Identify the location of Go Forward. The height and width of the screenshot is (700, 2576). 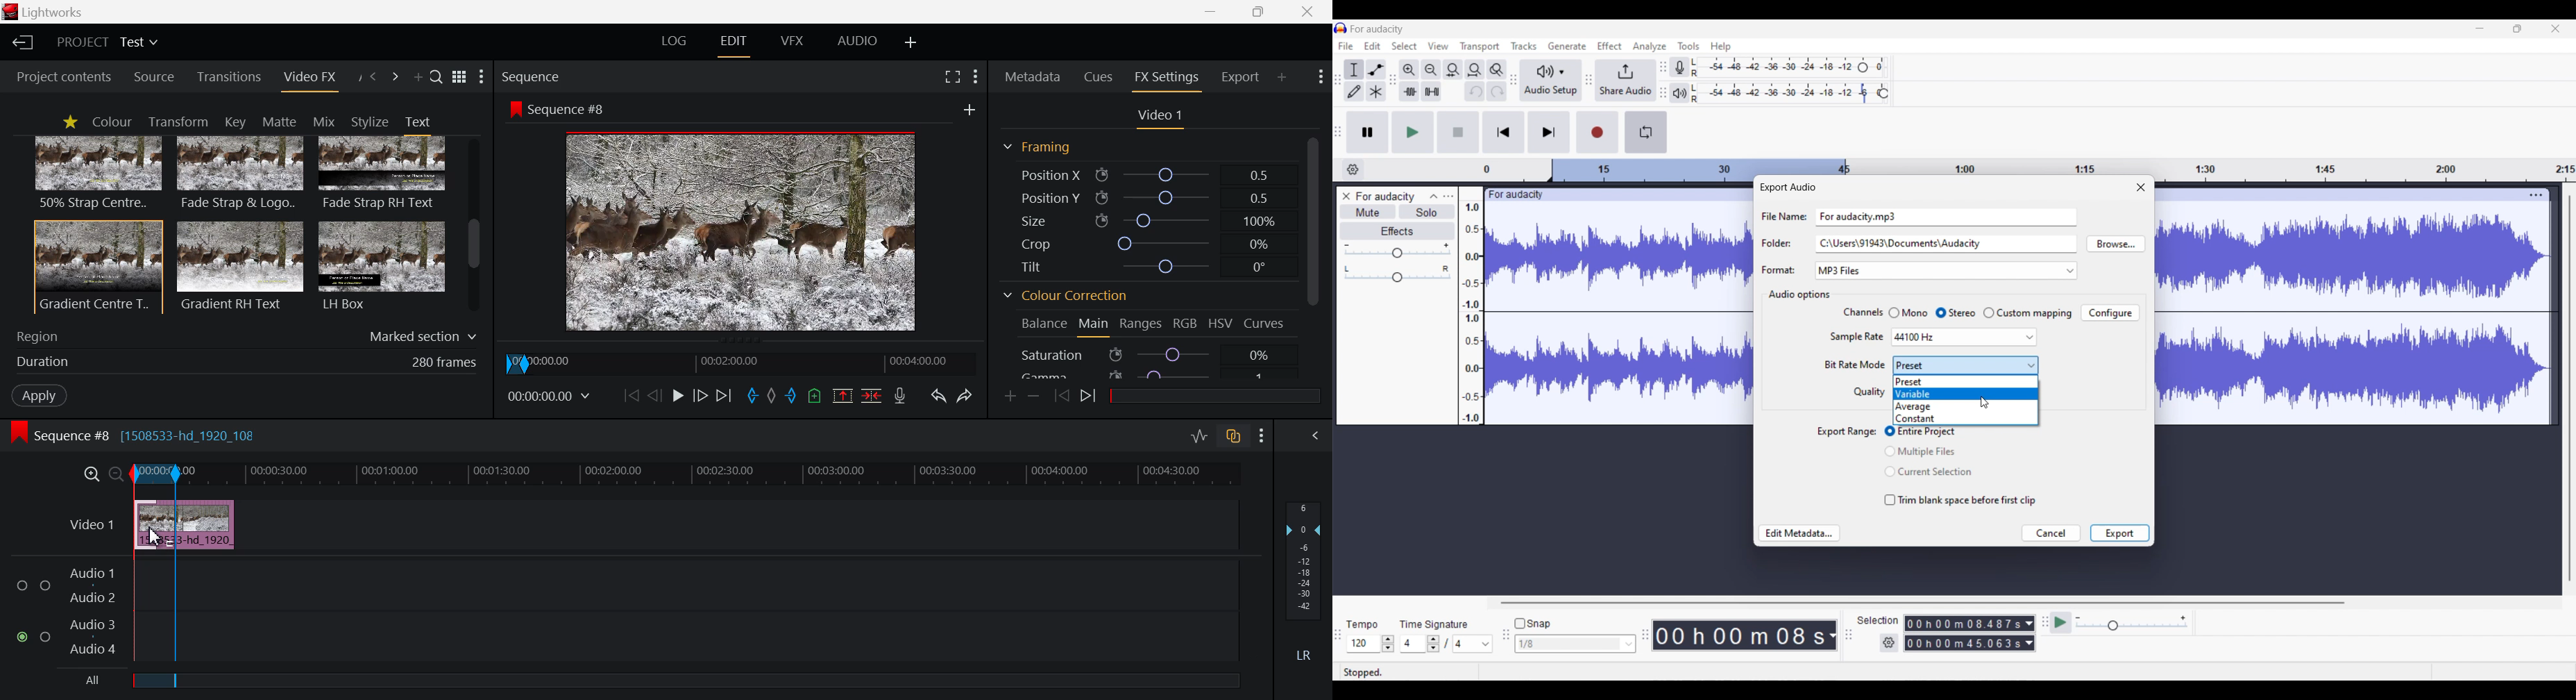
(699, 394).